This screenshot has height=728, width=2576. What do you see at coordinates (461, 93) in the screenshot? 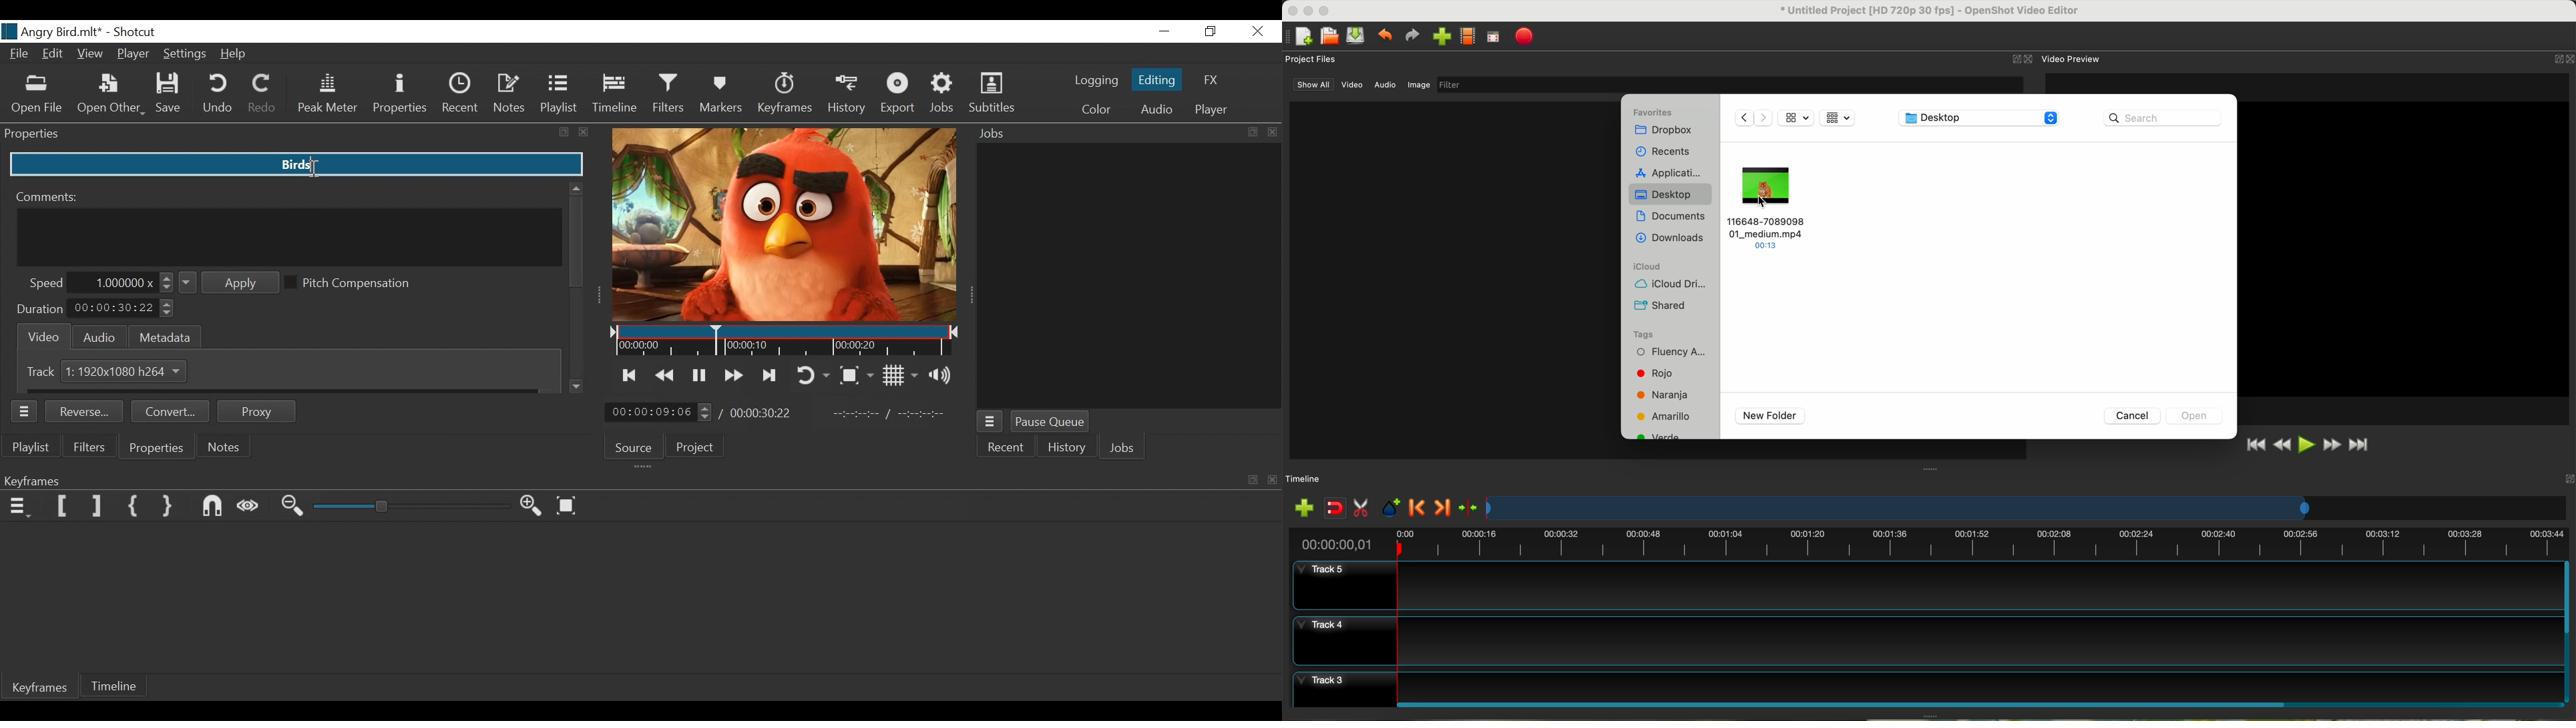
I see `Recent` at bounding box center [461, 93].